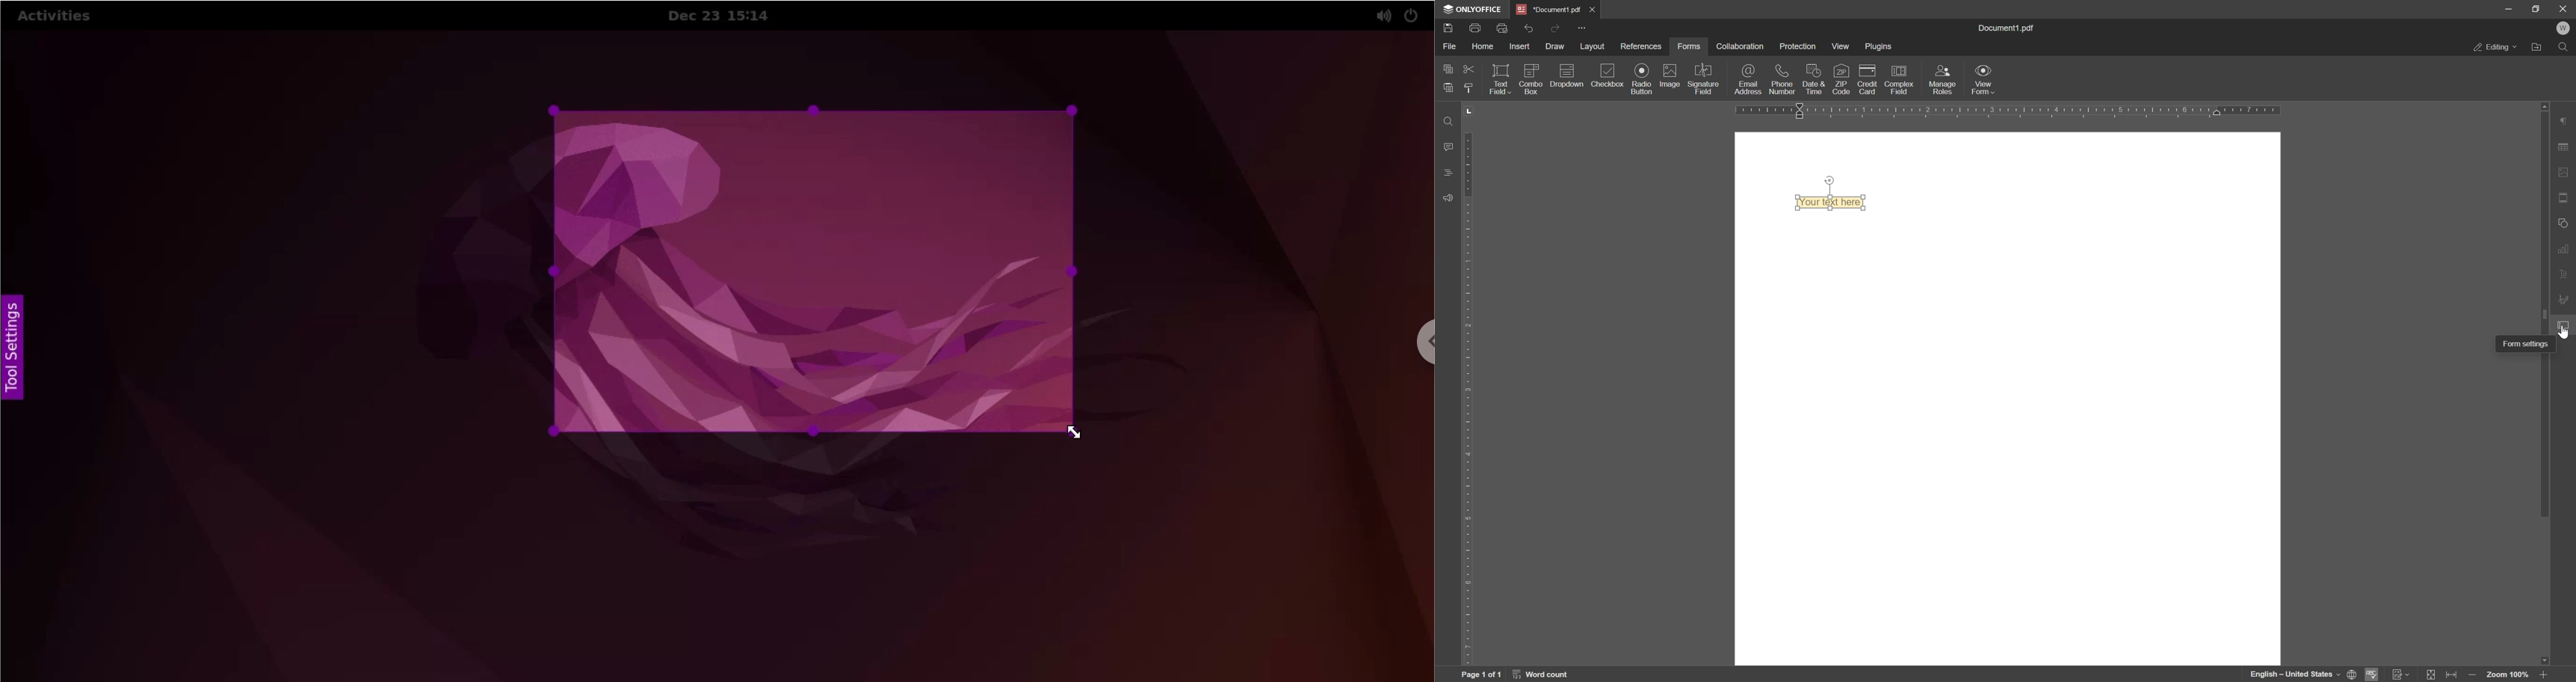 The width and height of the screenshot is (2576, 700). Describe the element at coordinates (1902, 79) in the screenshot. I see `complex field` at that location.